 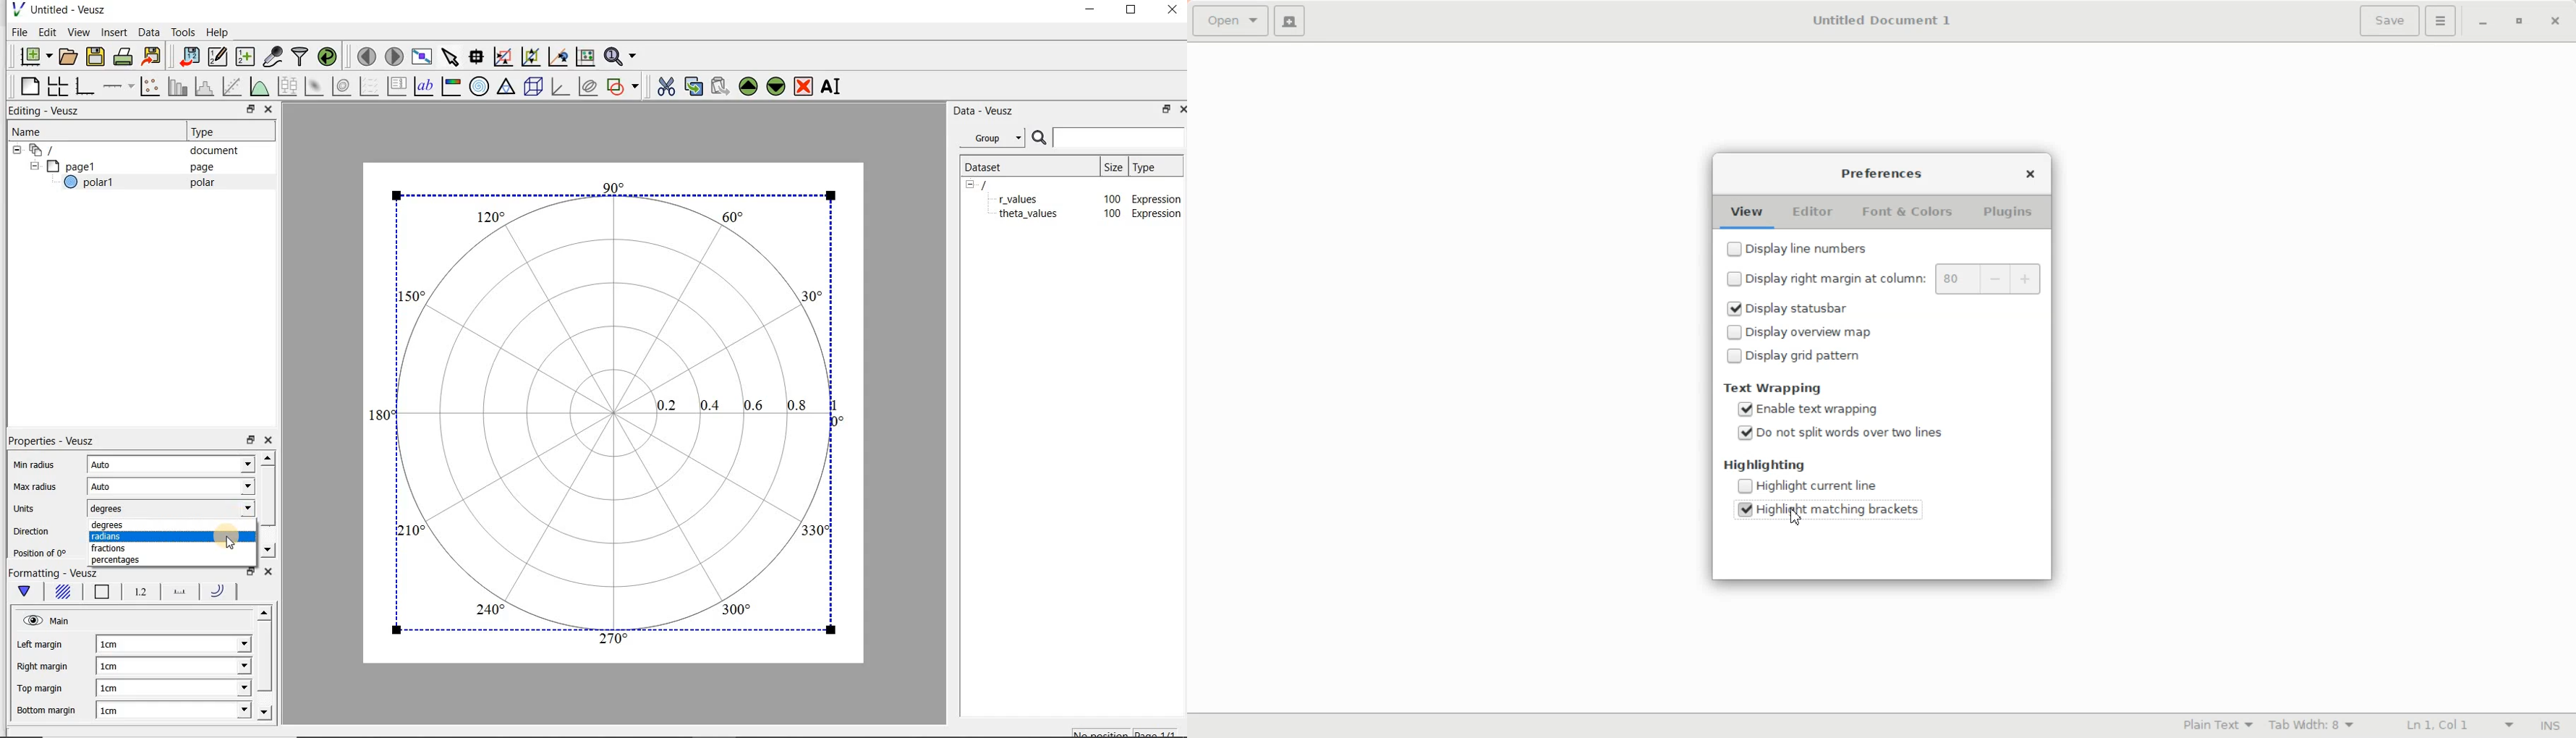 I want to click on Insert, so click(x=116, y=32).